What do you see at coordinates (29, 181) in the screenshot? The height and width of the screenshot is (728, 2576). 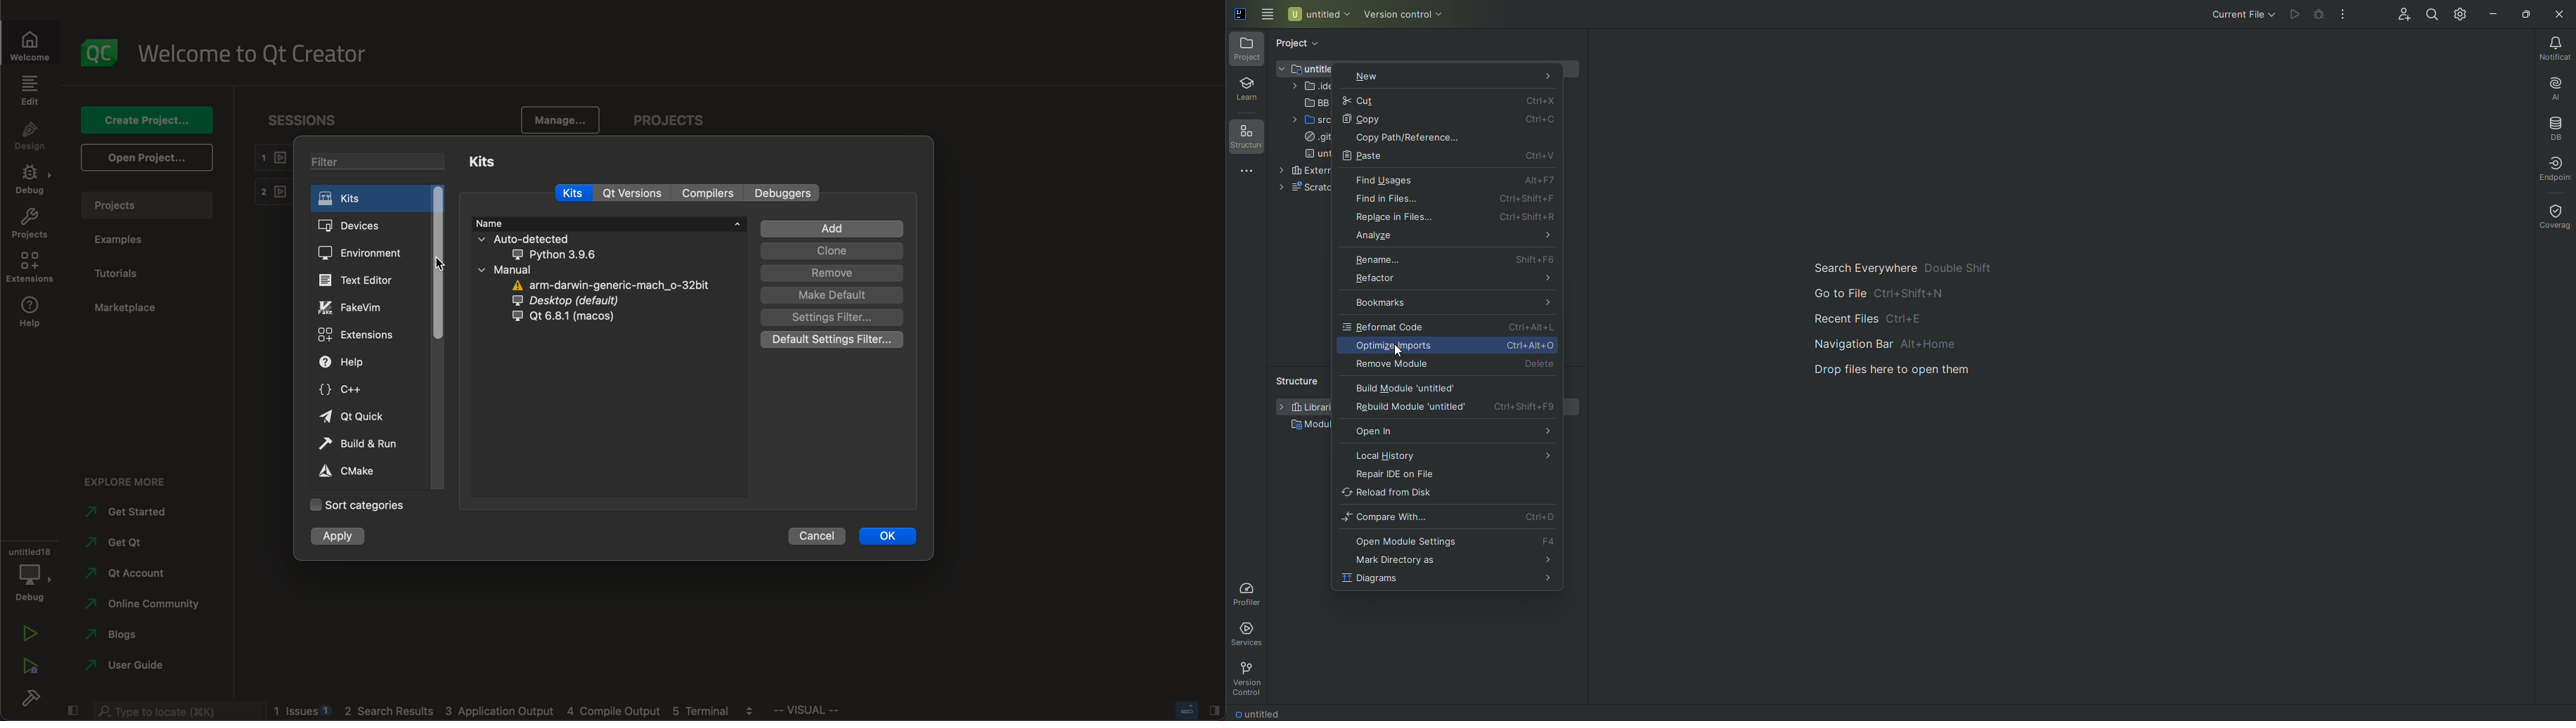 I see `debug` at bounding box center [29, 181].